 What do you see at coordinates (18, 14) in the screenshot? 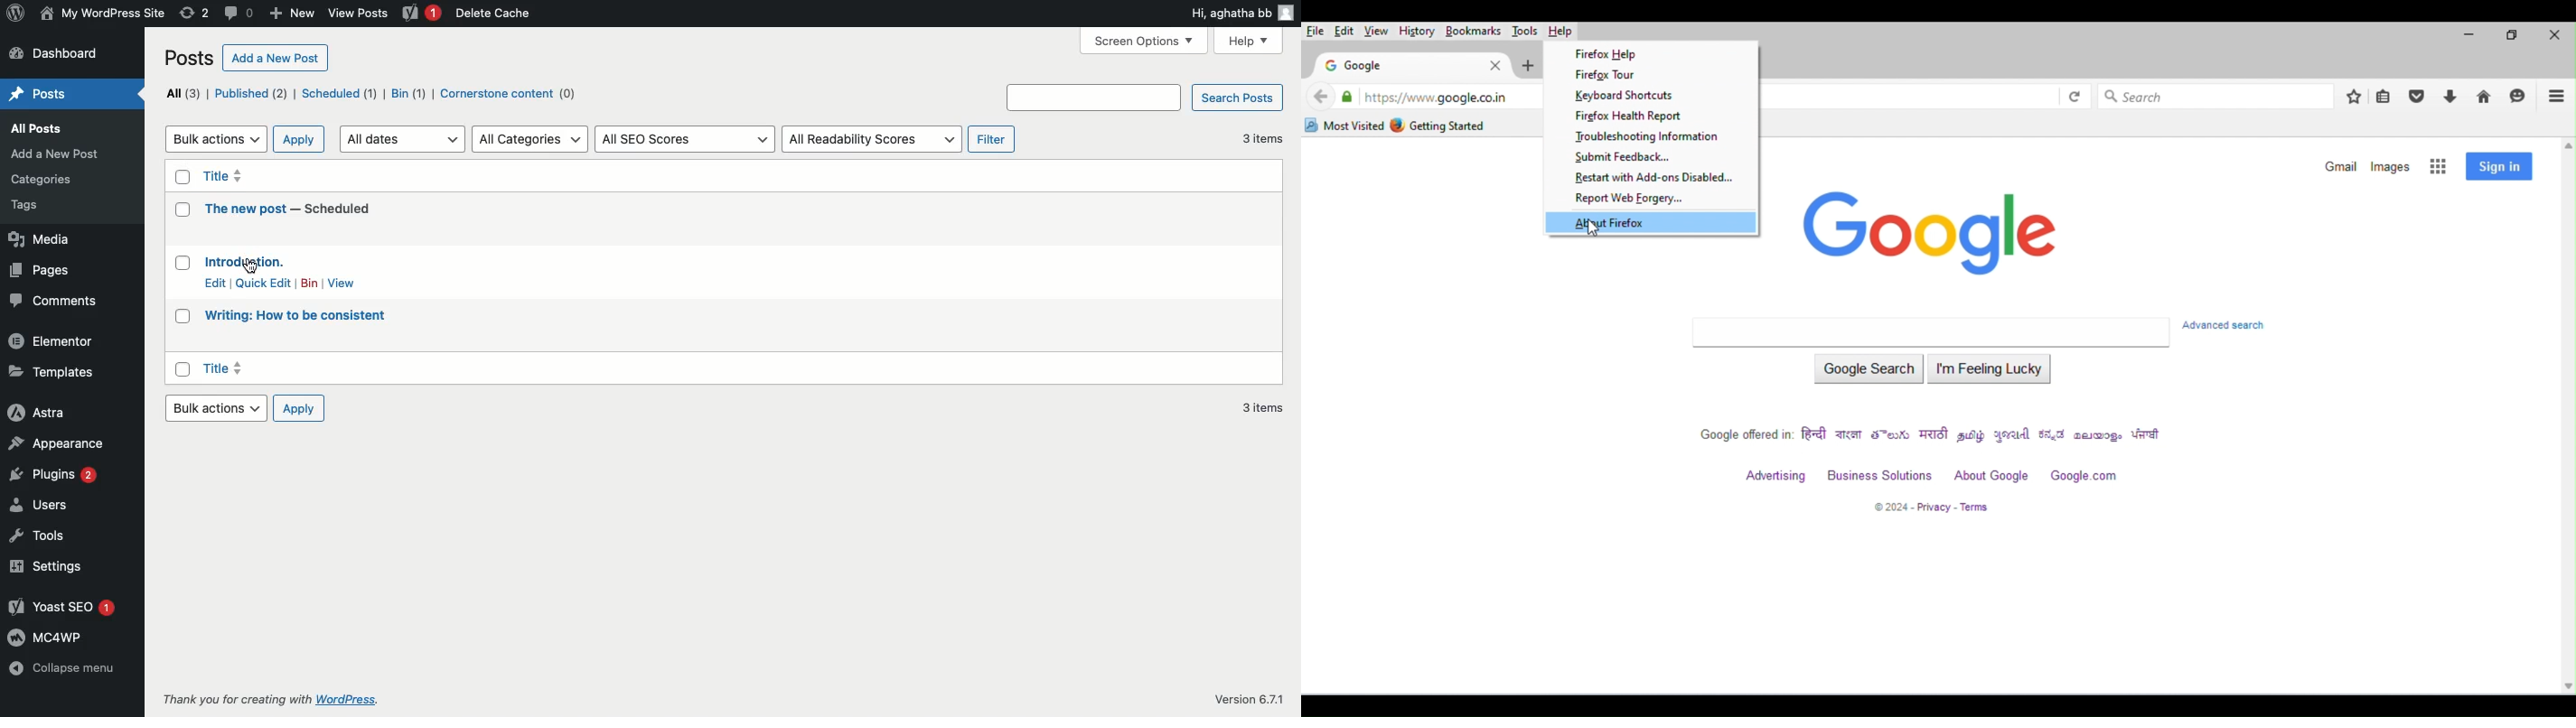
I see `Logo` at bounding box center [18, 14].